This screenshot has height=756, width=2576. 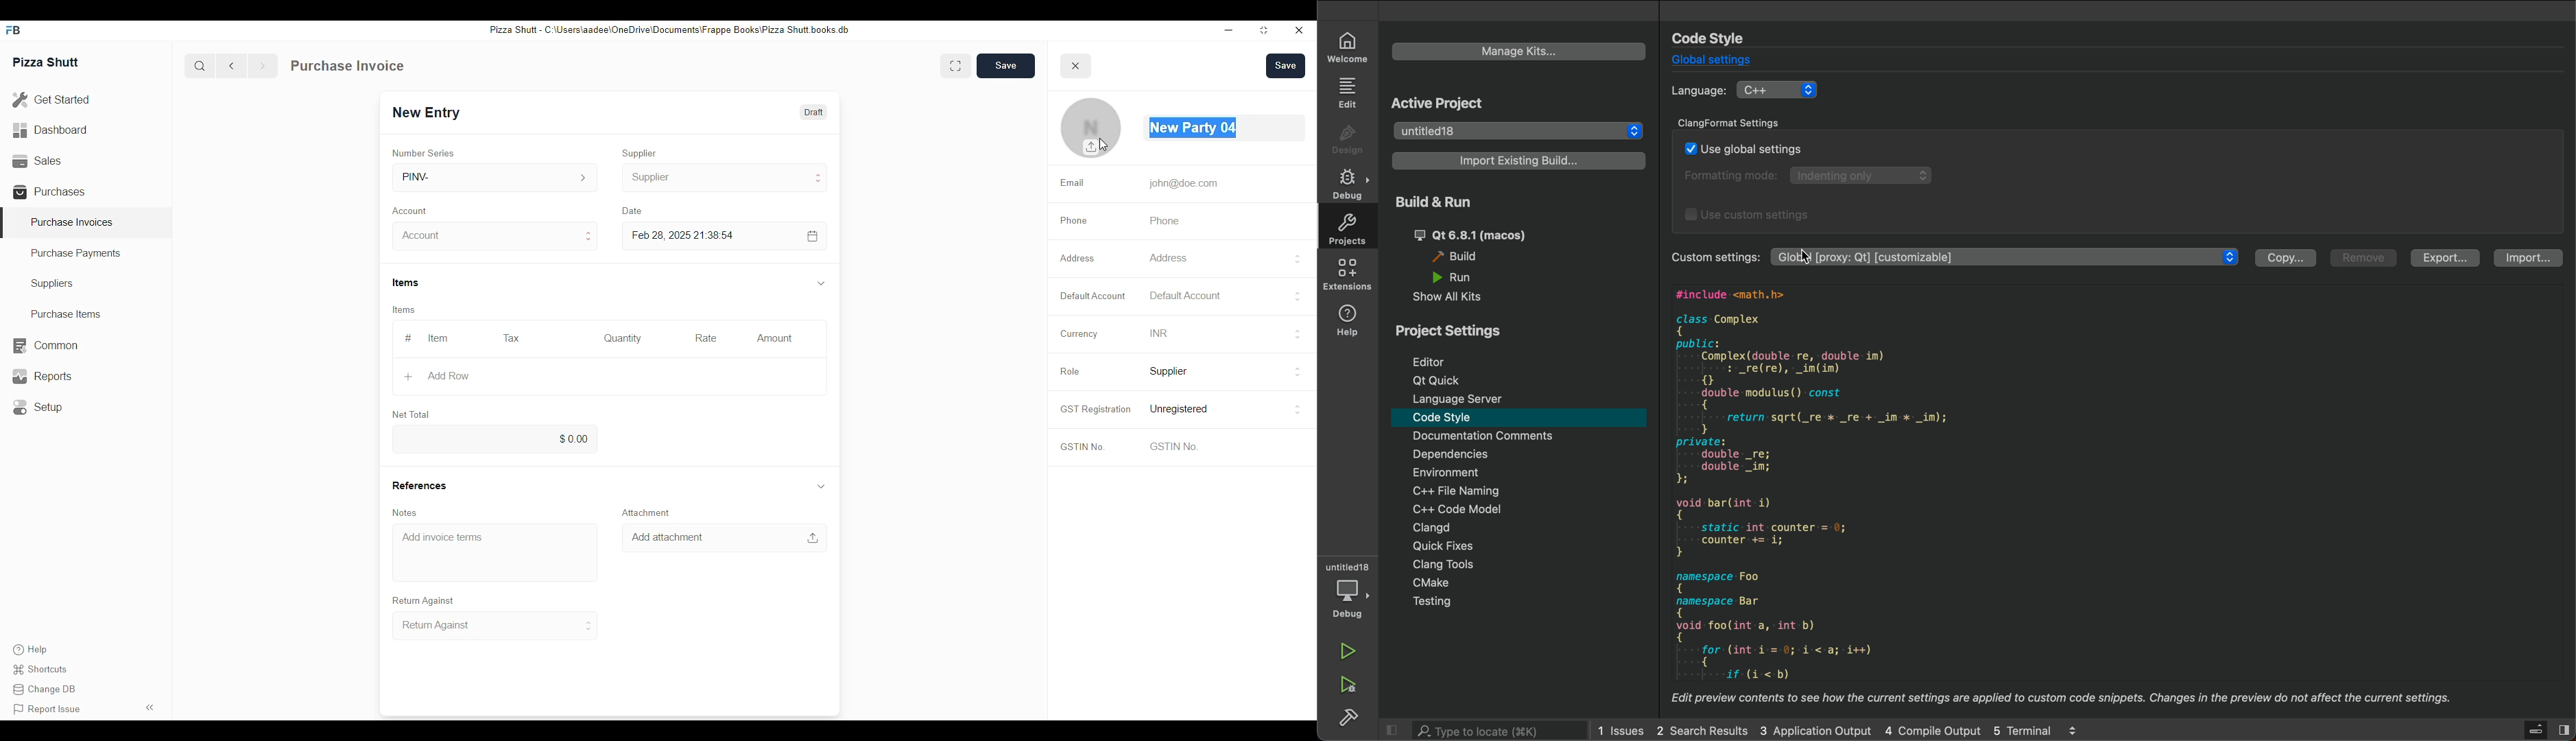 What do you see at coordinates (510, 338) in the screenshot?
I see `Tax` at bounding box center [510, 338].